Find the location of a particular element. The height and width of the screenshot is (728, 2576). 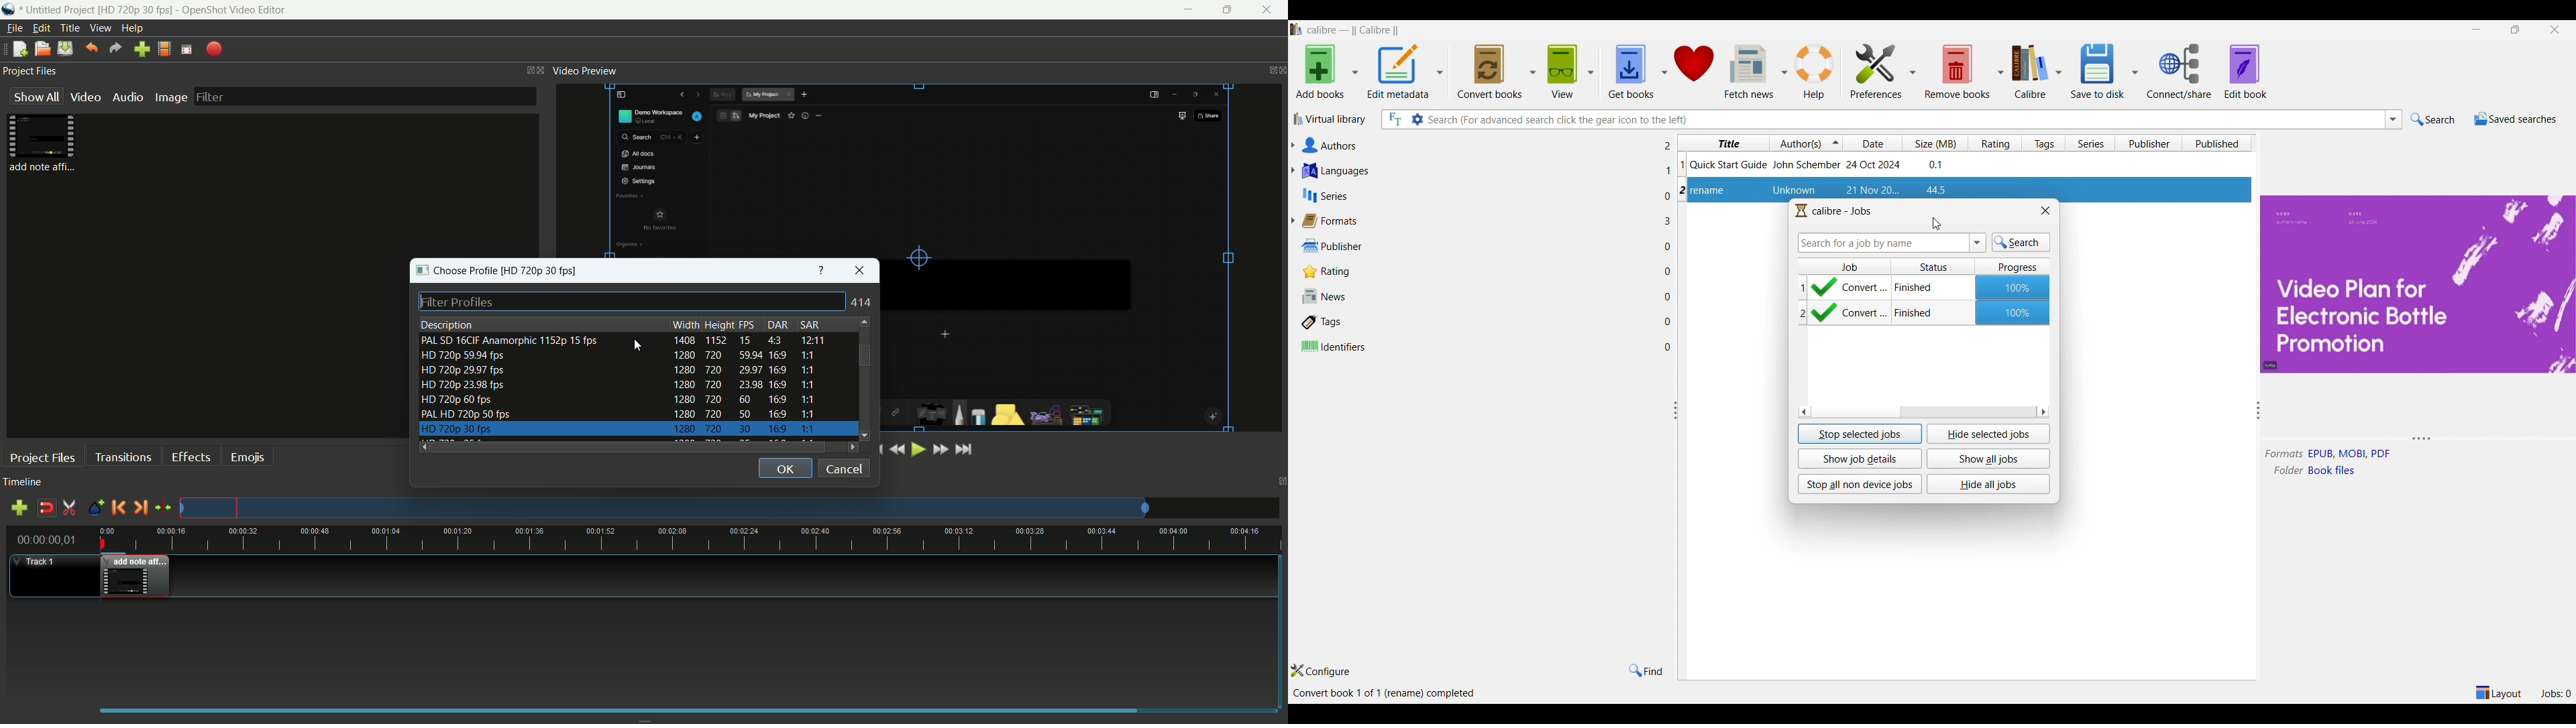

Save options is located at coordinates (2135, 71).